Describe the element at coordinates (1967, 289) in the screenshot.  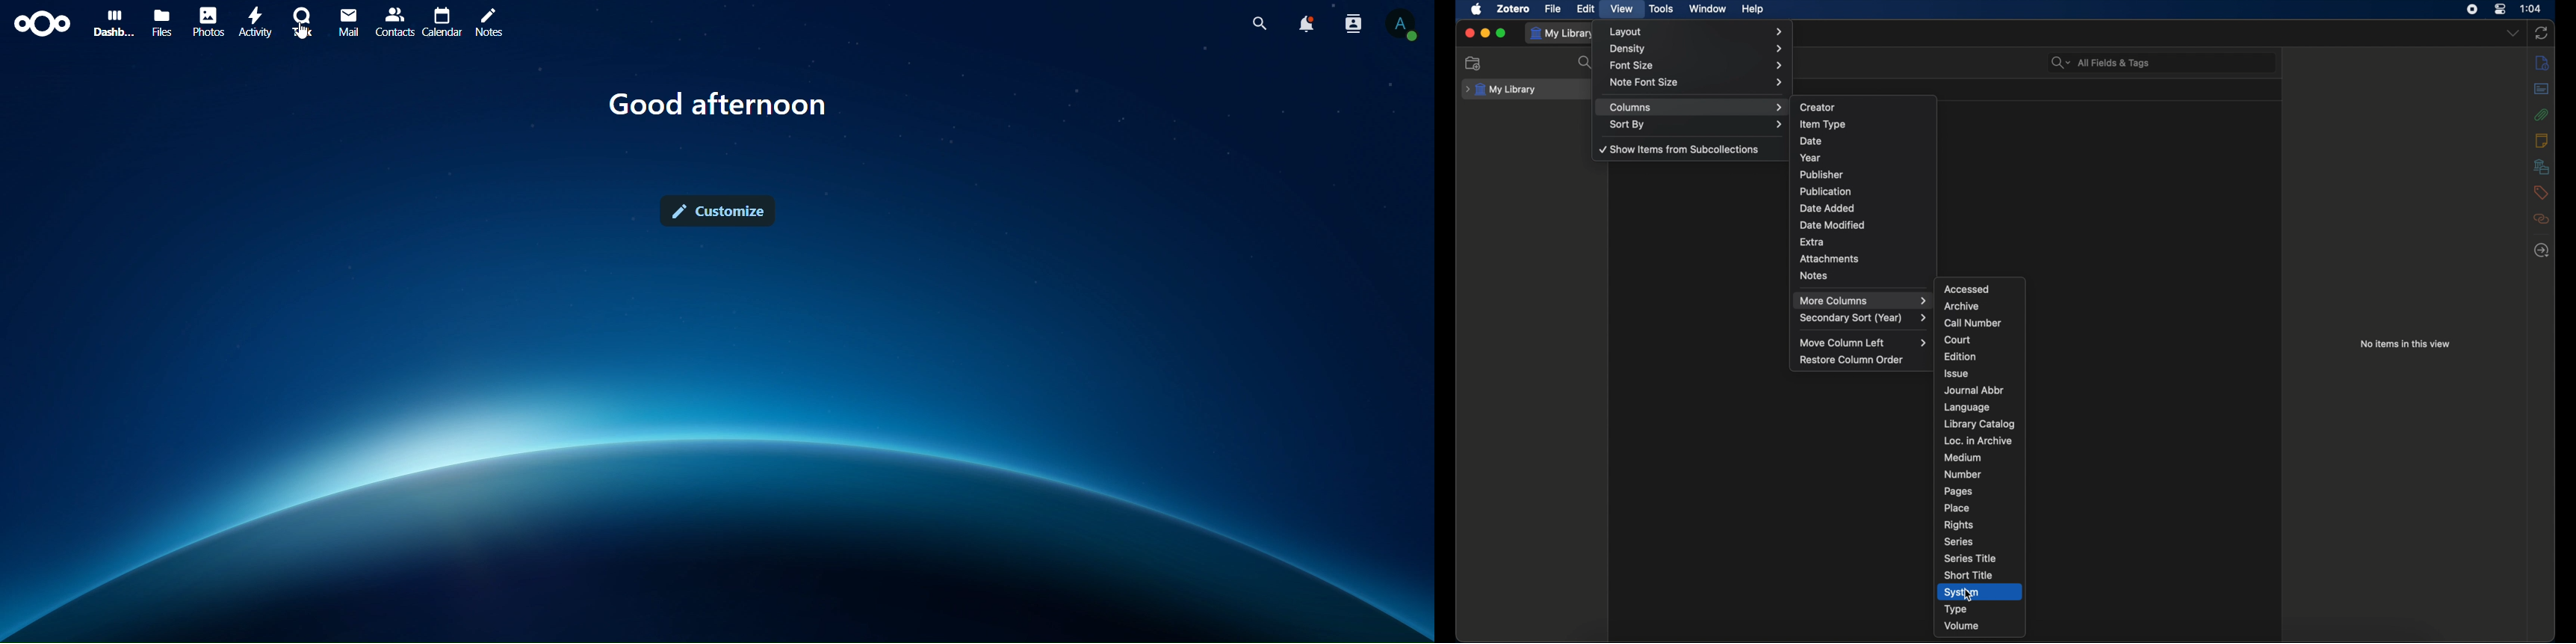
I see `accessed` at that location.